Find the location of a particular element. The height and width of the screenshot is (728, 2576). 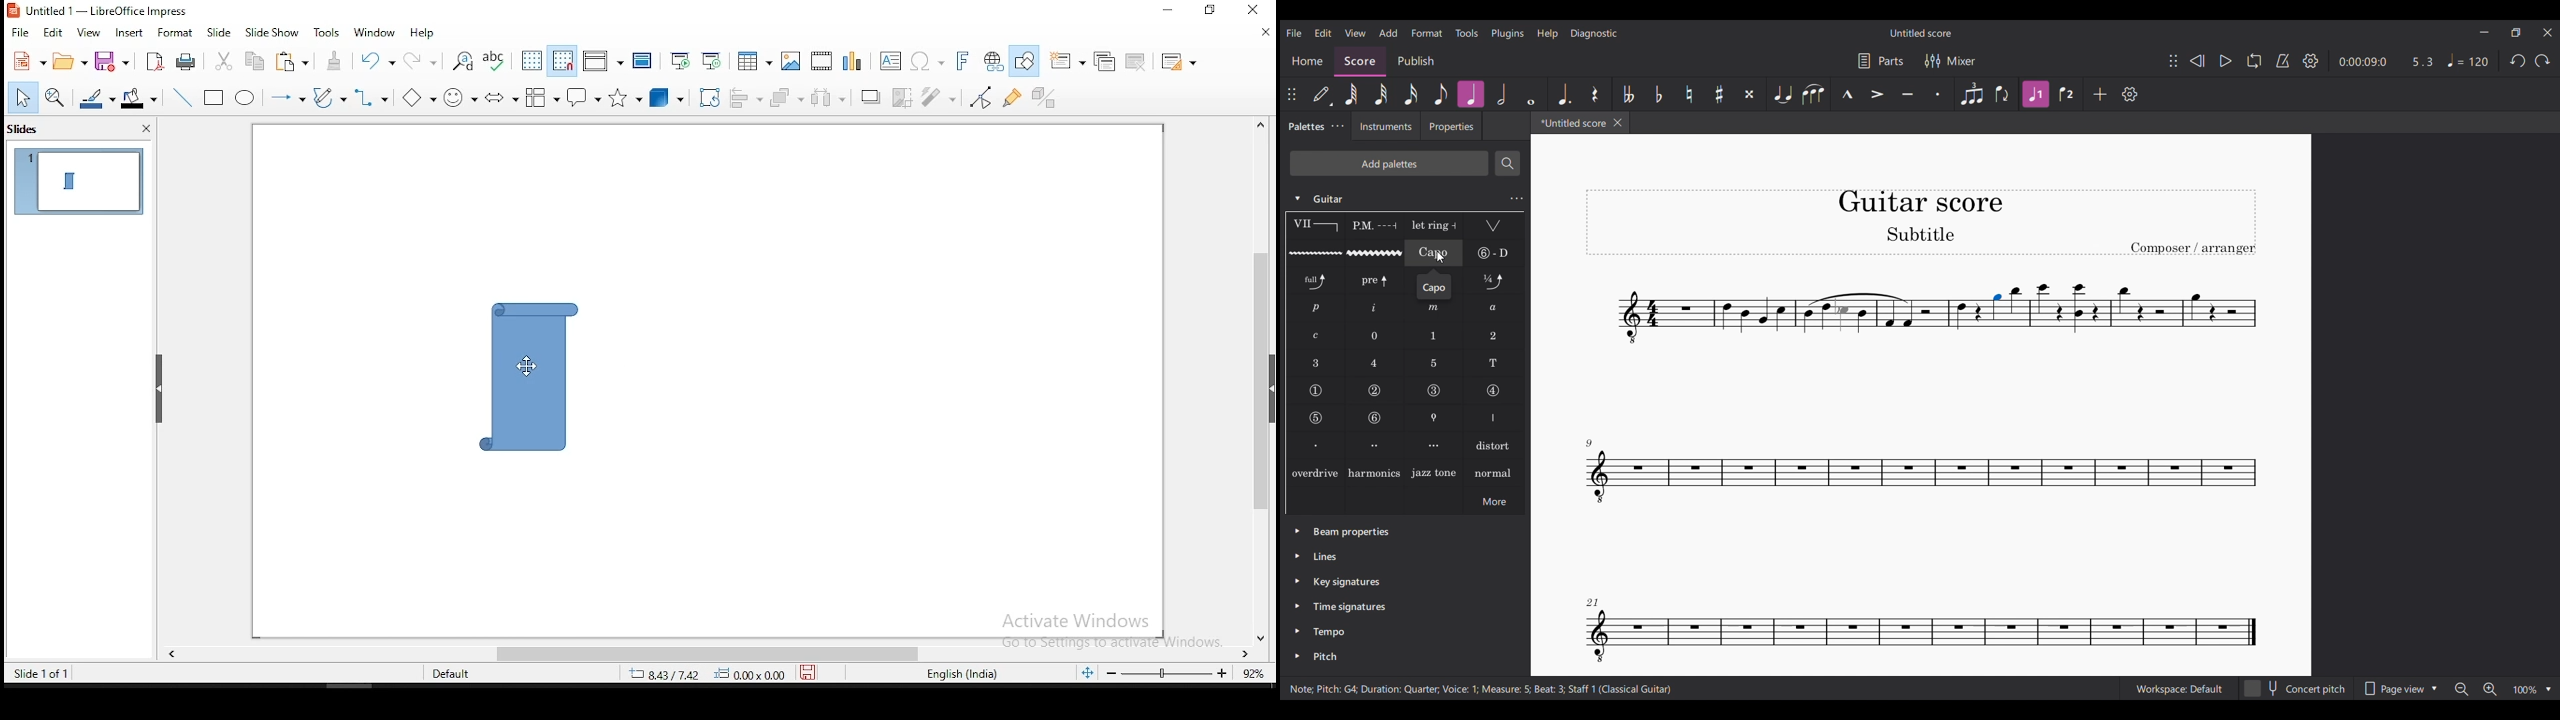

16th note is located at coordinates (1411, 94).